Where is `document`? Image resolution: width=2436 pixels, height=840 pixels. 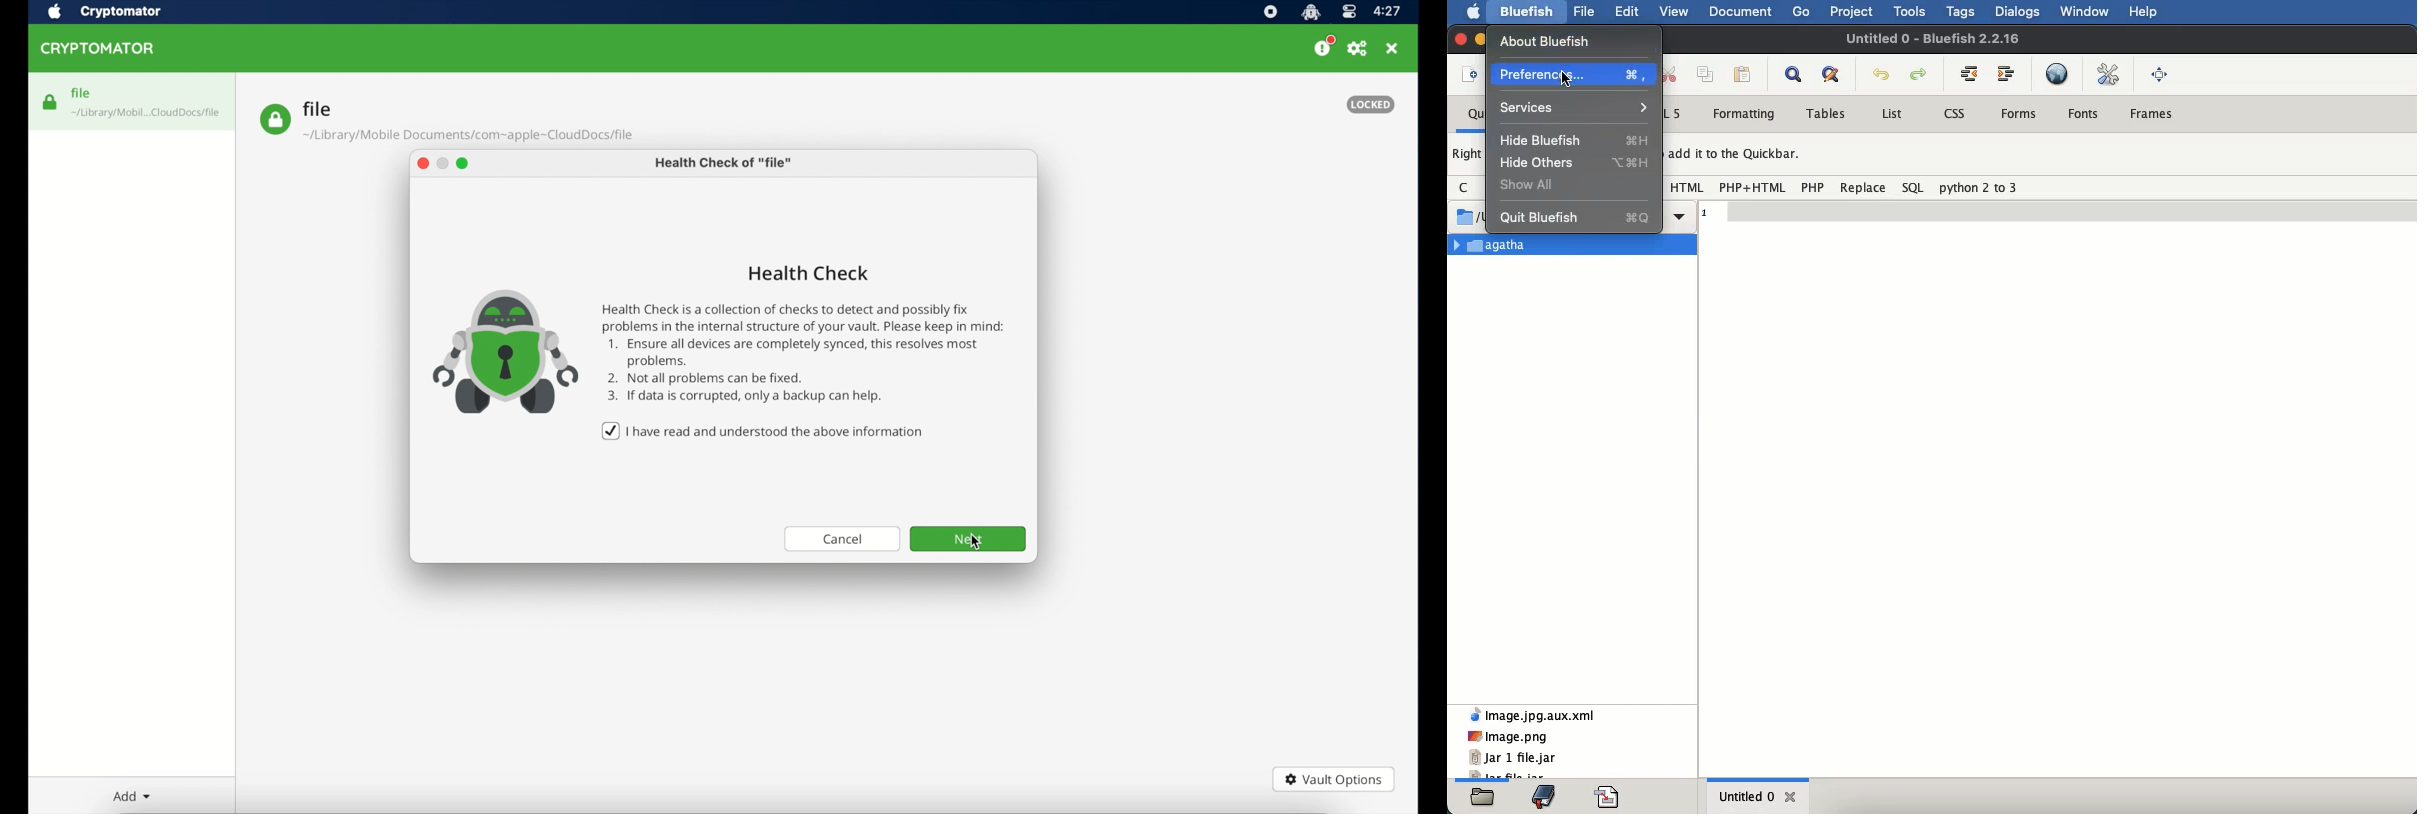 document is located at coordinates (1742, 14).